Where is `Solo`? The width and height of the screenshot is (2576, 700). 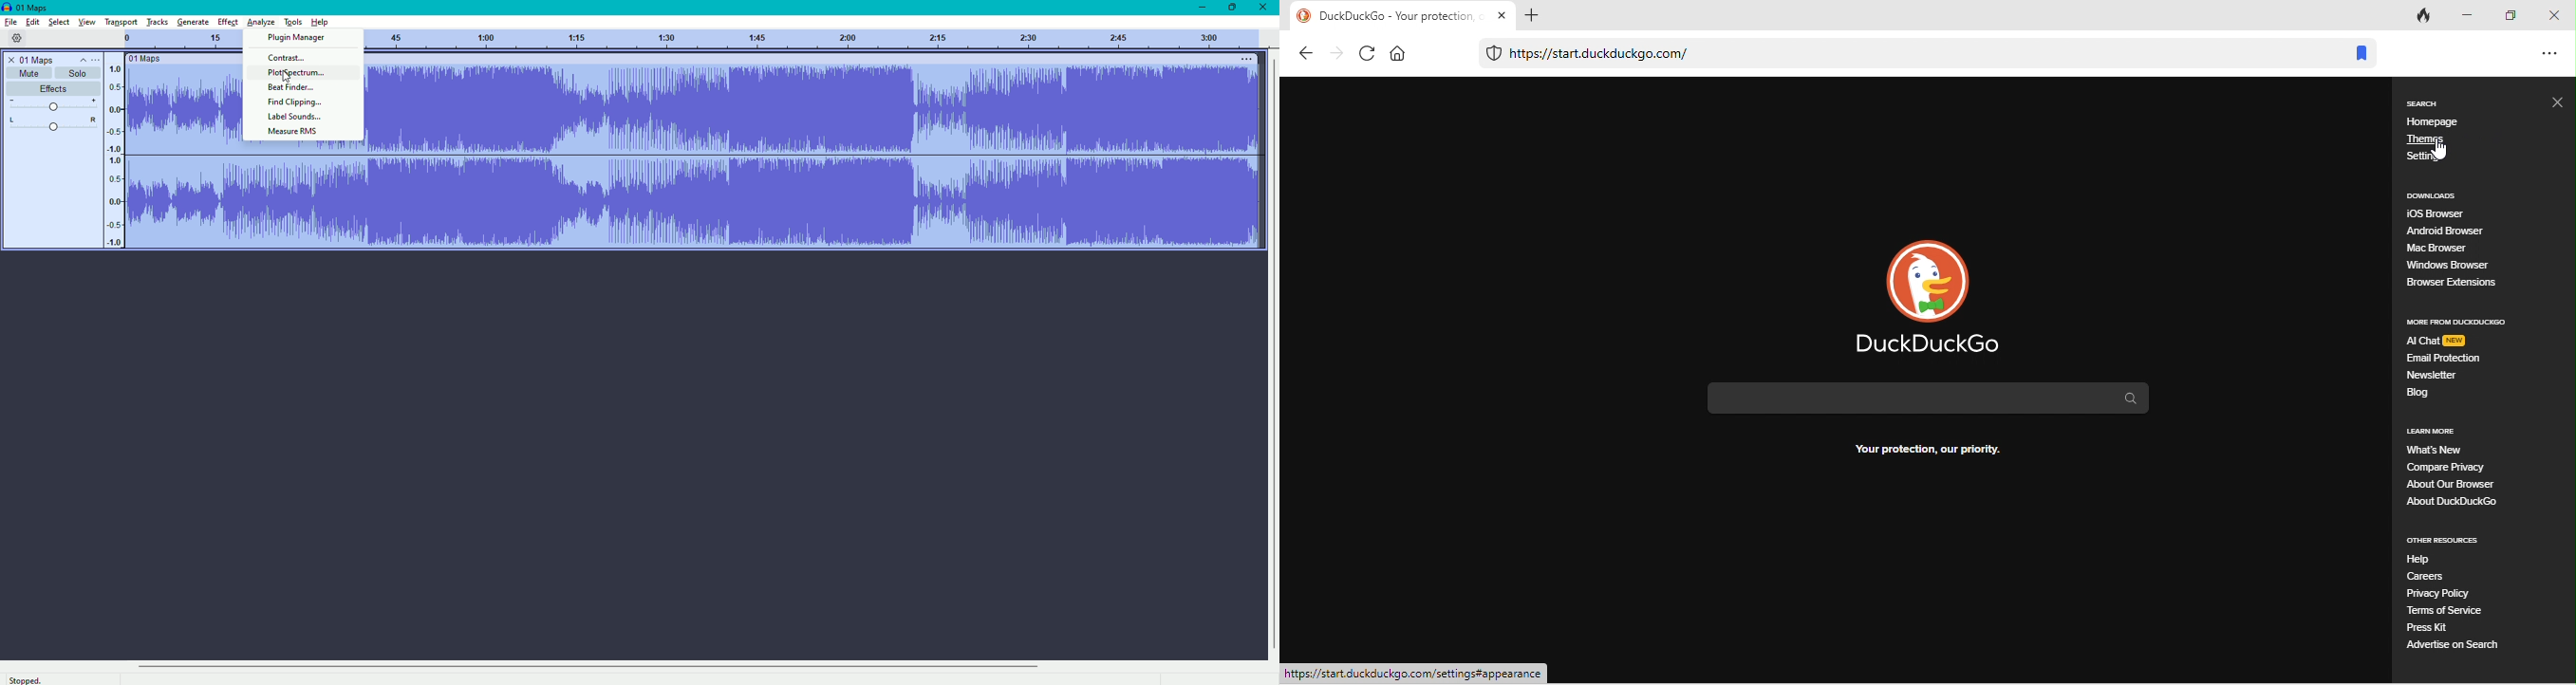 Solo is located at coordinates (77, 73).